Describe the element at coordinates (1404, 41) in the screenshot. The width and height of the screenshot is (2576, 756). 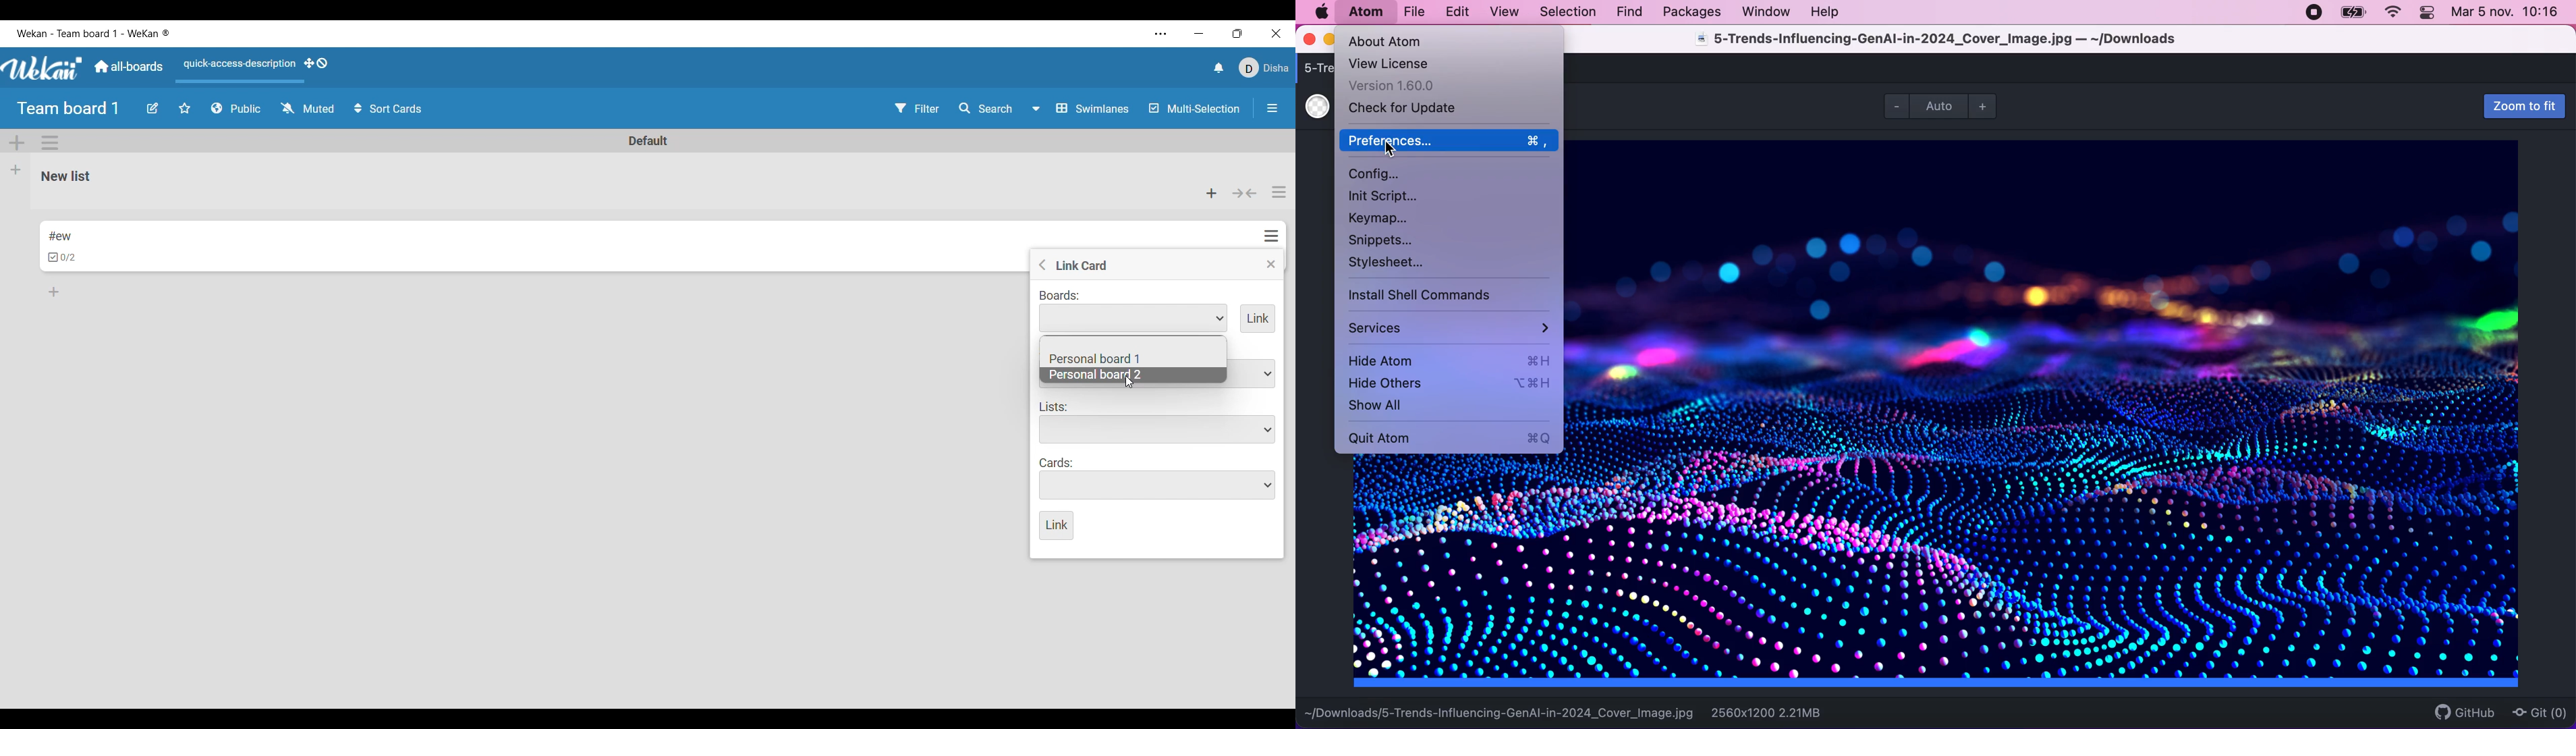
I see `about atom` at that location.